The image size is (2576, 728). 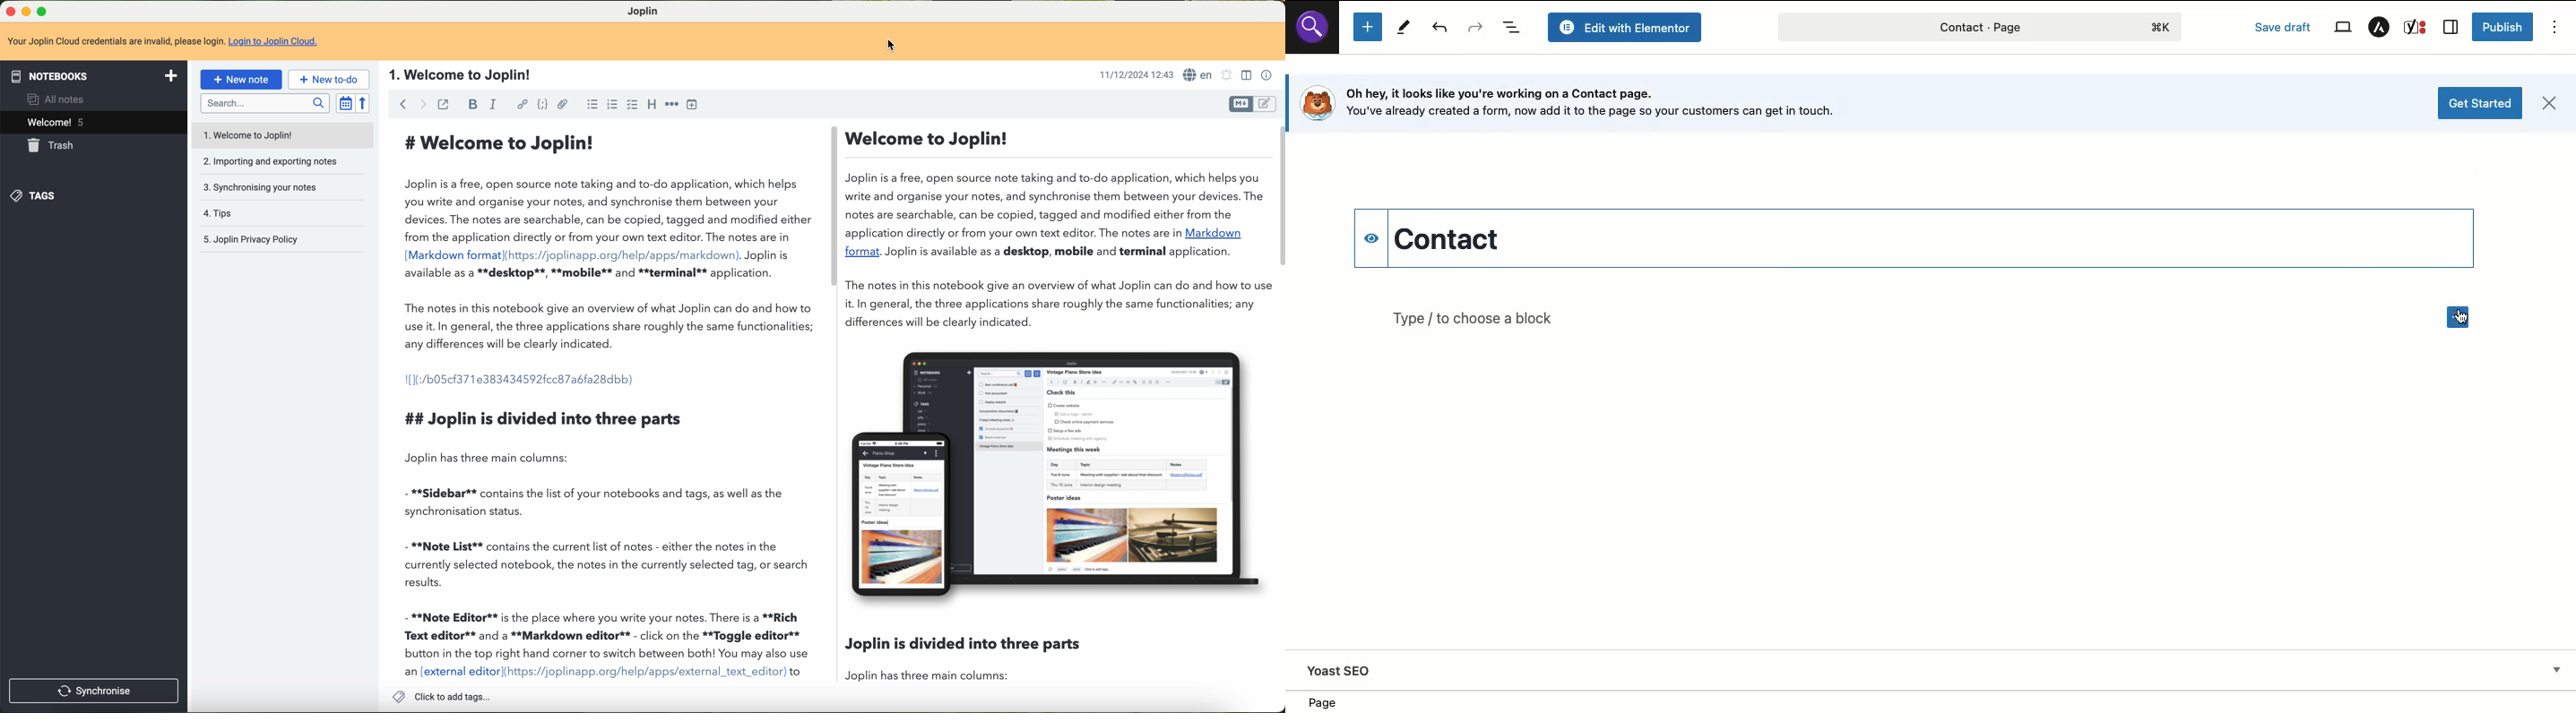 I want to click on Edit with elementor, so click(x=1628, y=27).